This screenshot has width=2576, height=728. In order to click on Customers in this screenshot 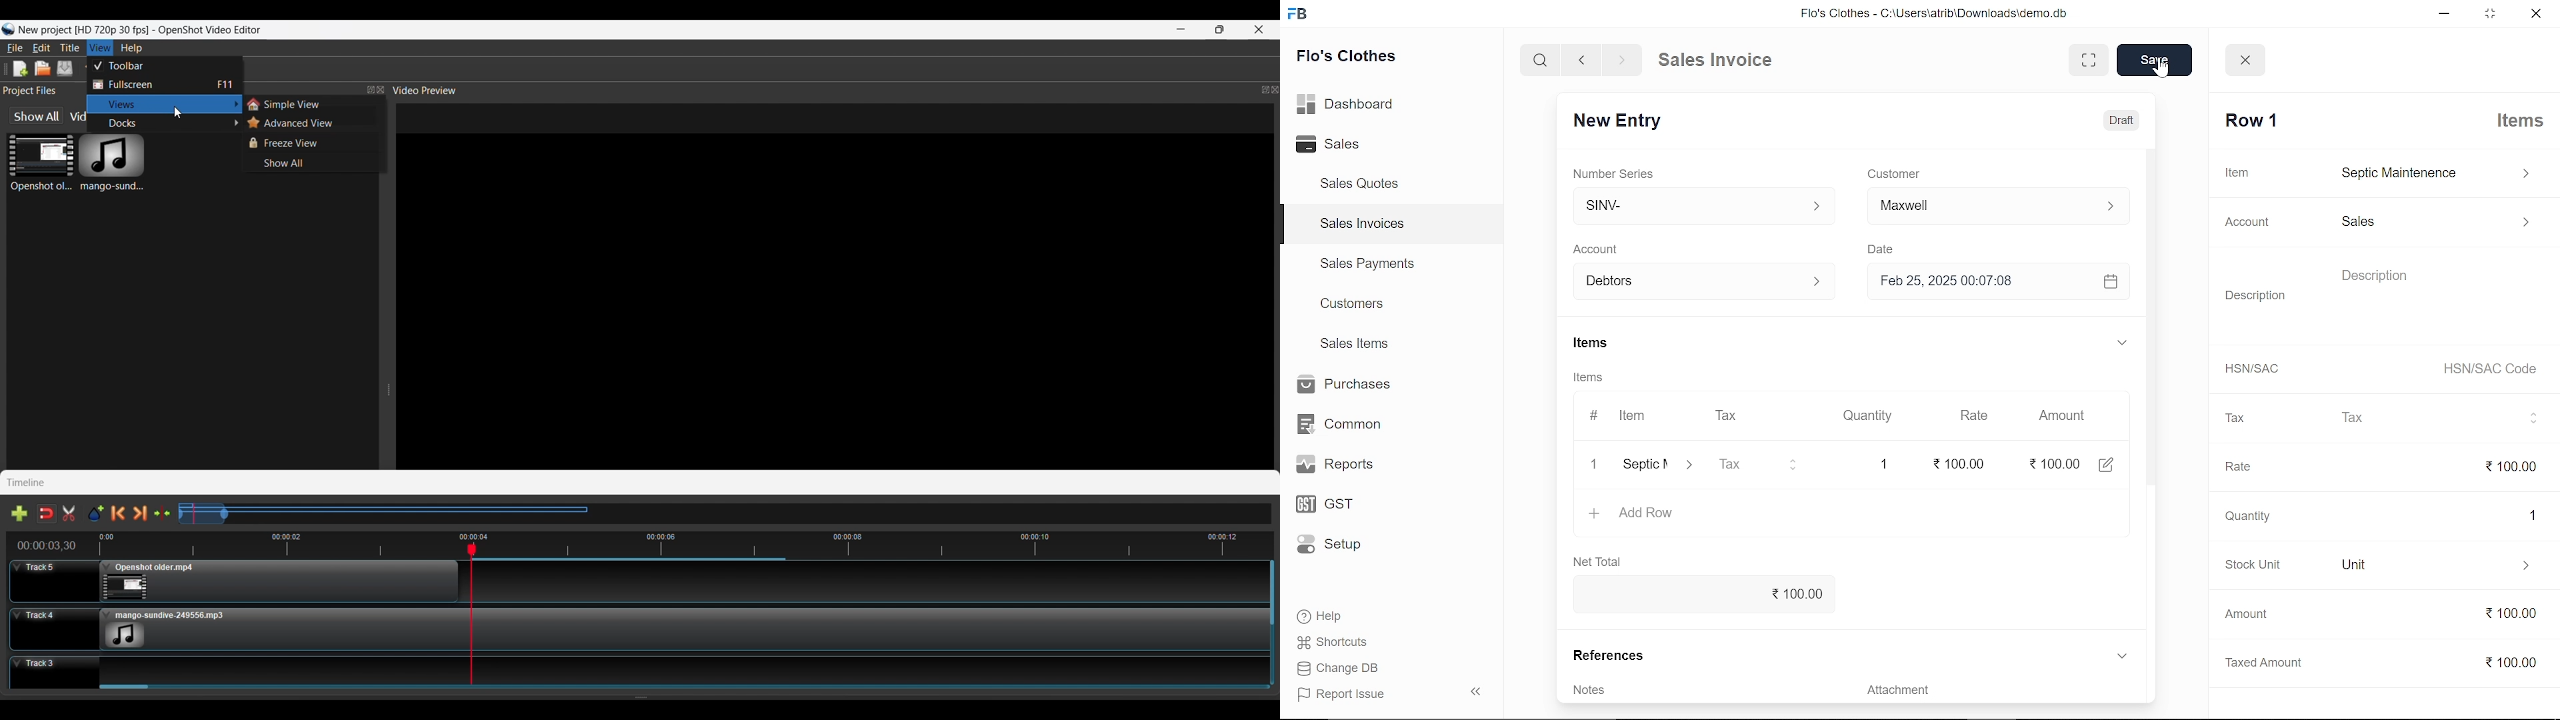, I will do `click(1354, 303)`.